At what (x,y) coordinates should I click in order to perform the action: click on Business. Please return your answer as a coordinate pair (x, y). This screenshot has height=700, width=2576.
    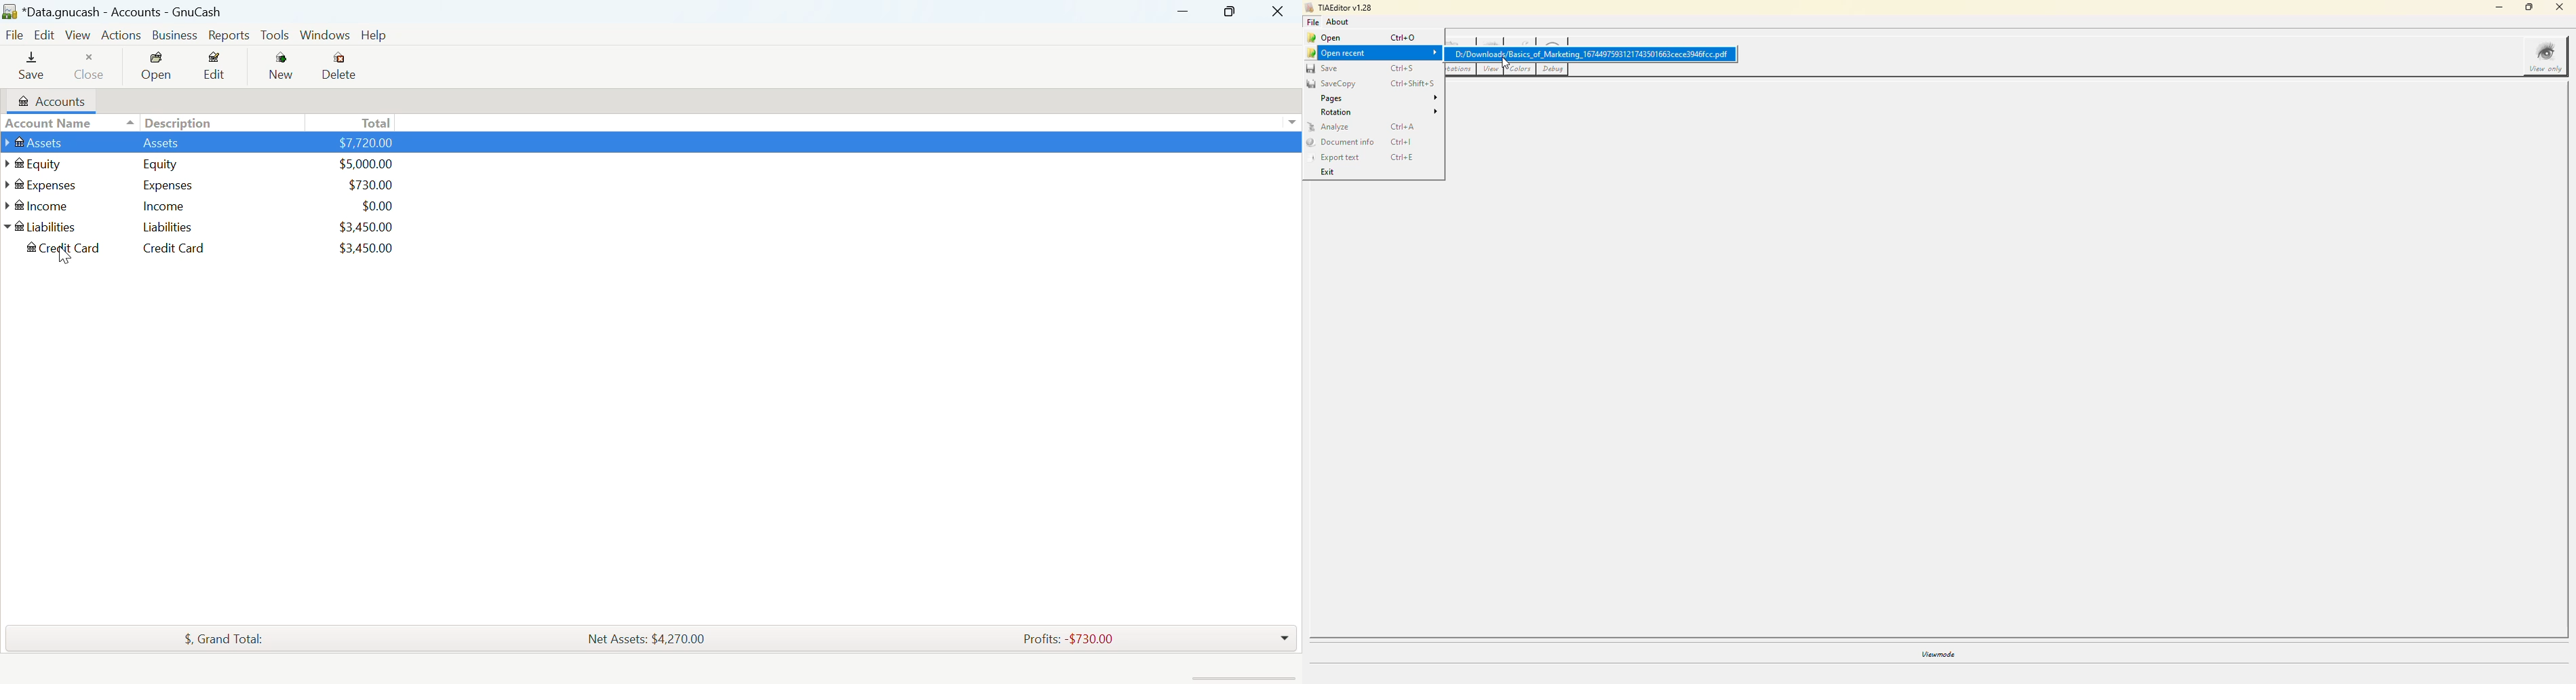
    Looking at the image, I should click on (174, 36).